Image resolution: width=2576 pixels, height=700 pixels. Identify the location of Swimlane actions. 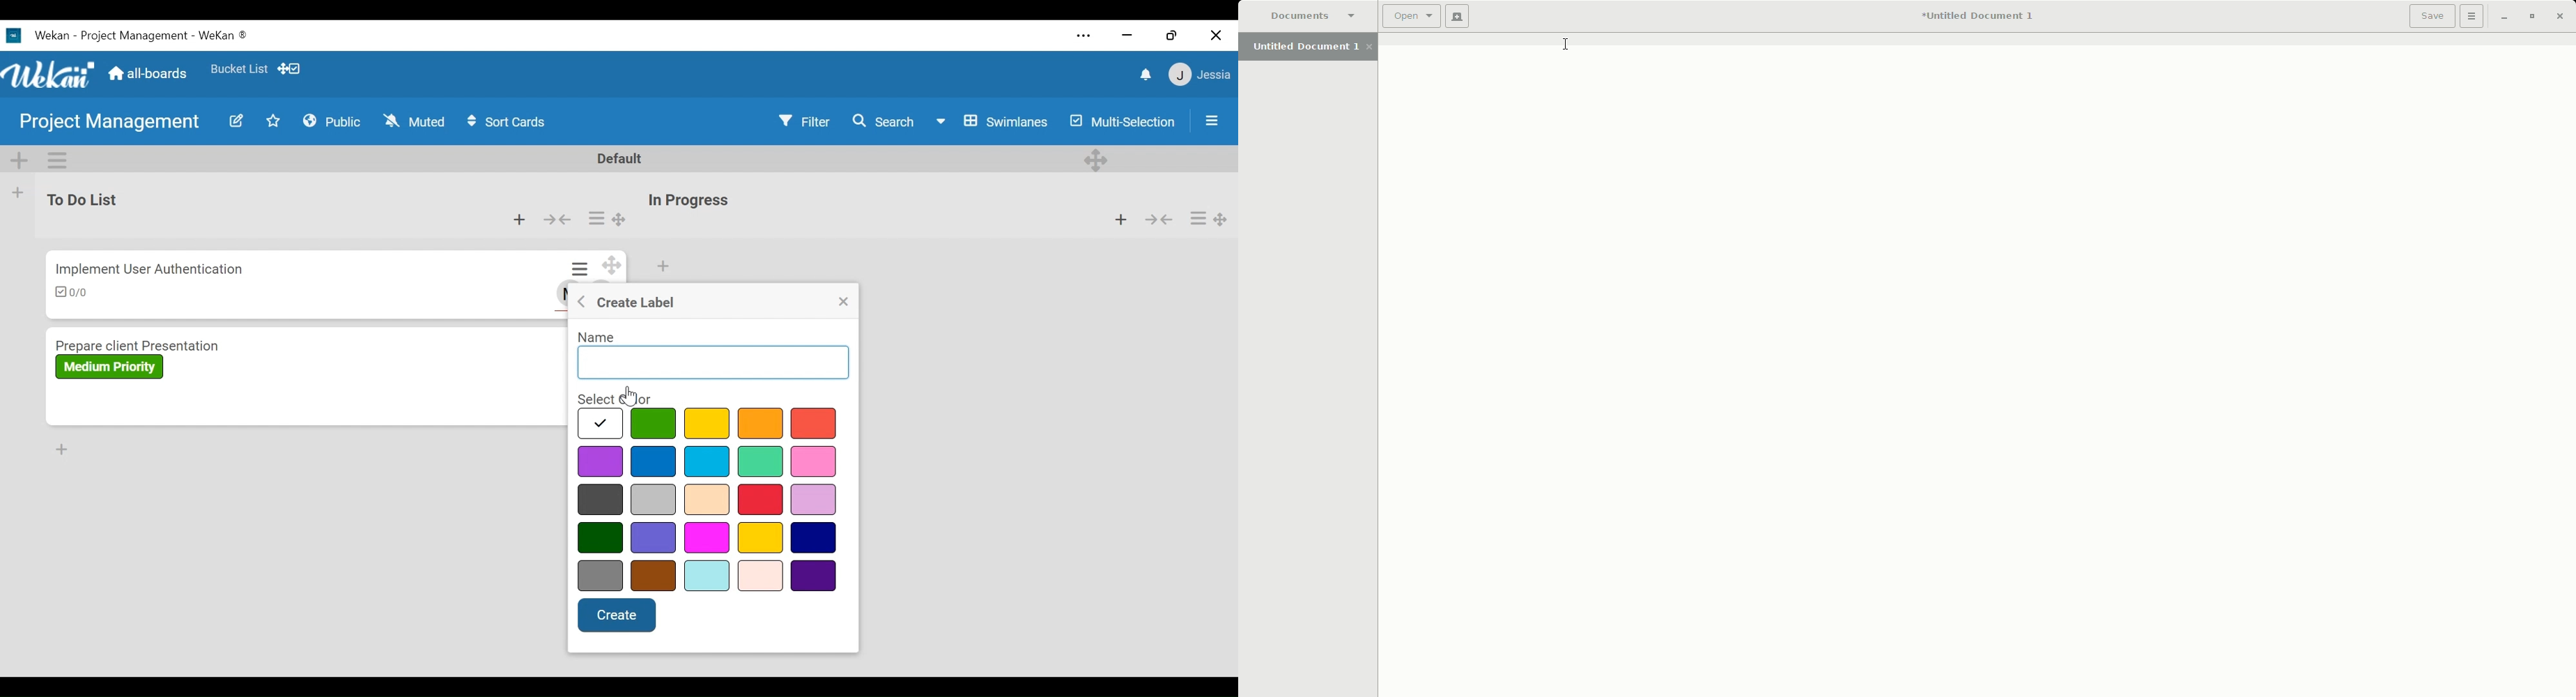
(59, 158).